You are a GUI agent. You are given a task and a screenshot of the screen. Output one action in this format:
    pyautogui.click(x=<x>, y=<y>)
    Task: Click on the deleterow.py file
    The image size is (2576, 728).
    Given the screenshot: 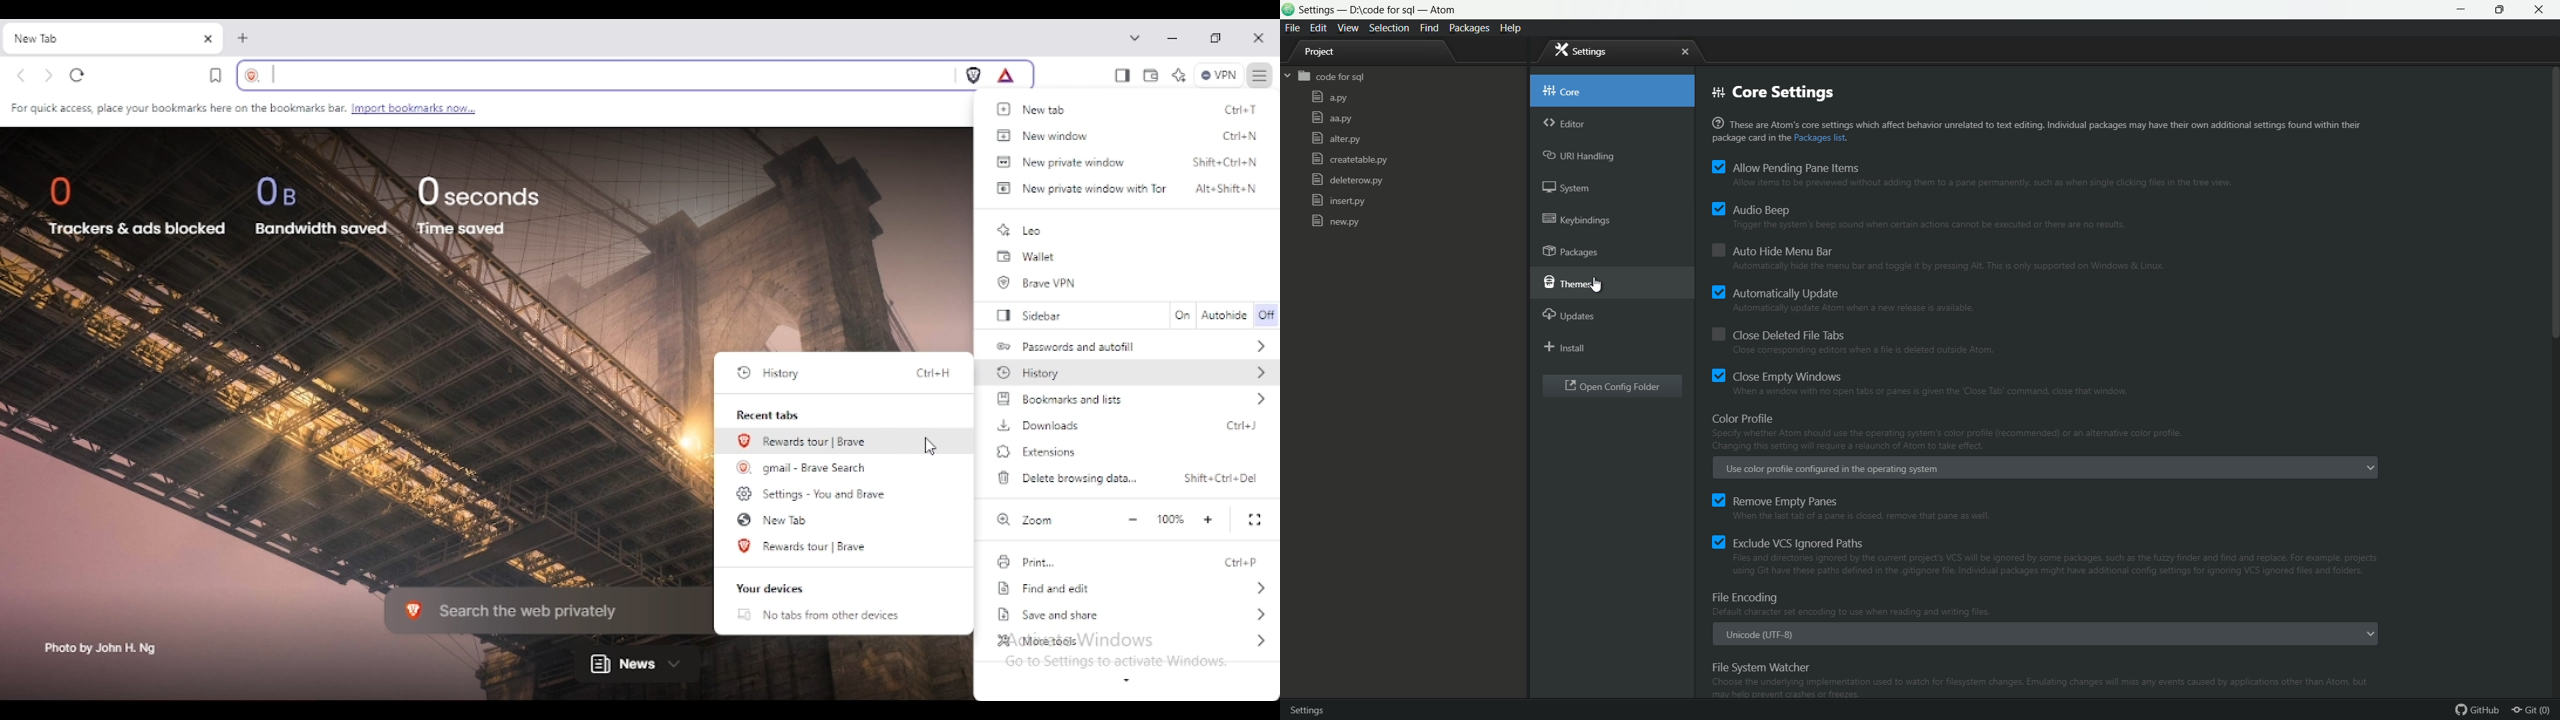 What is the action you would take?
    pyautogui.click(x=1347, y=181)
    